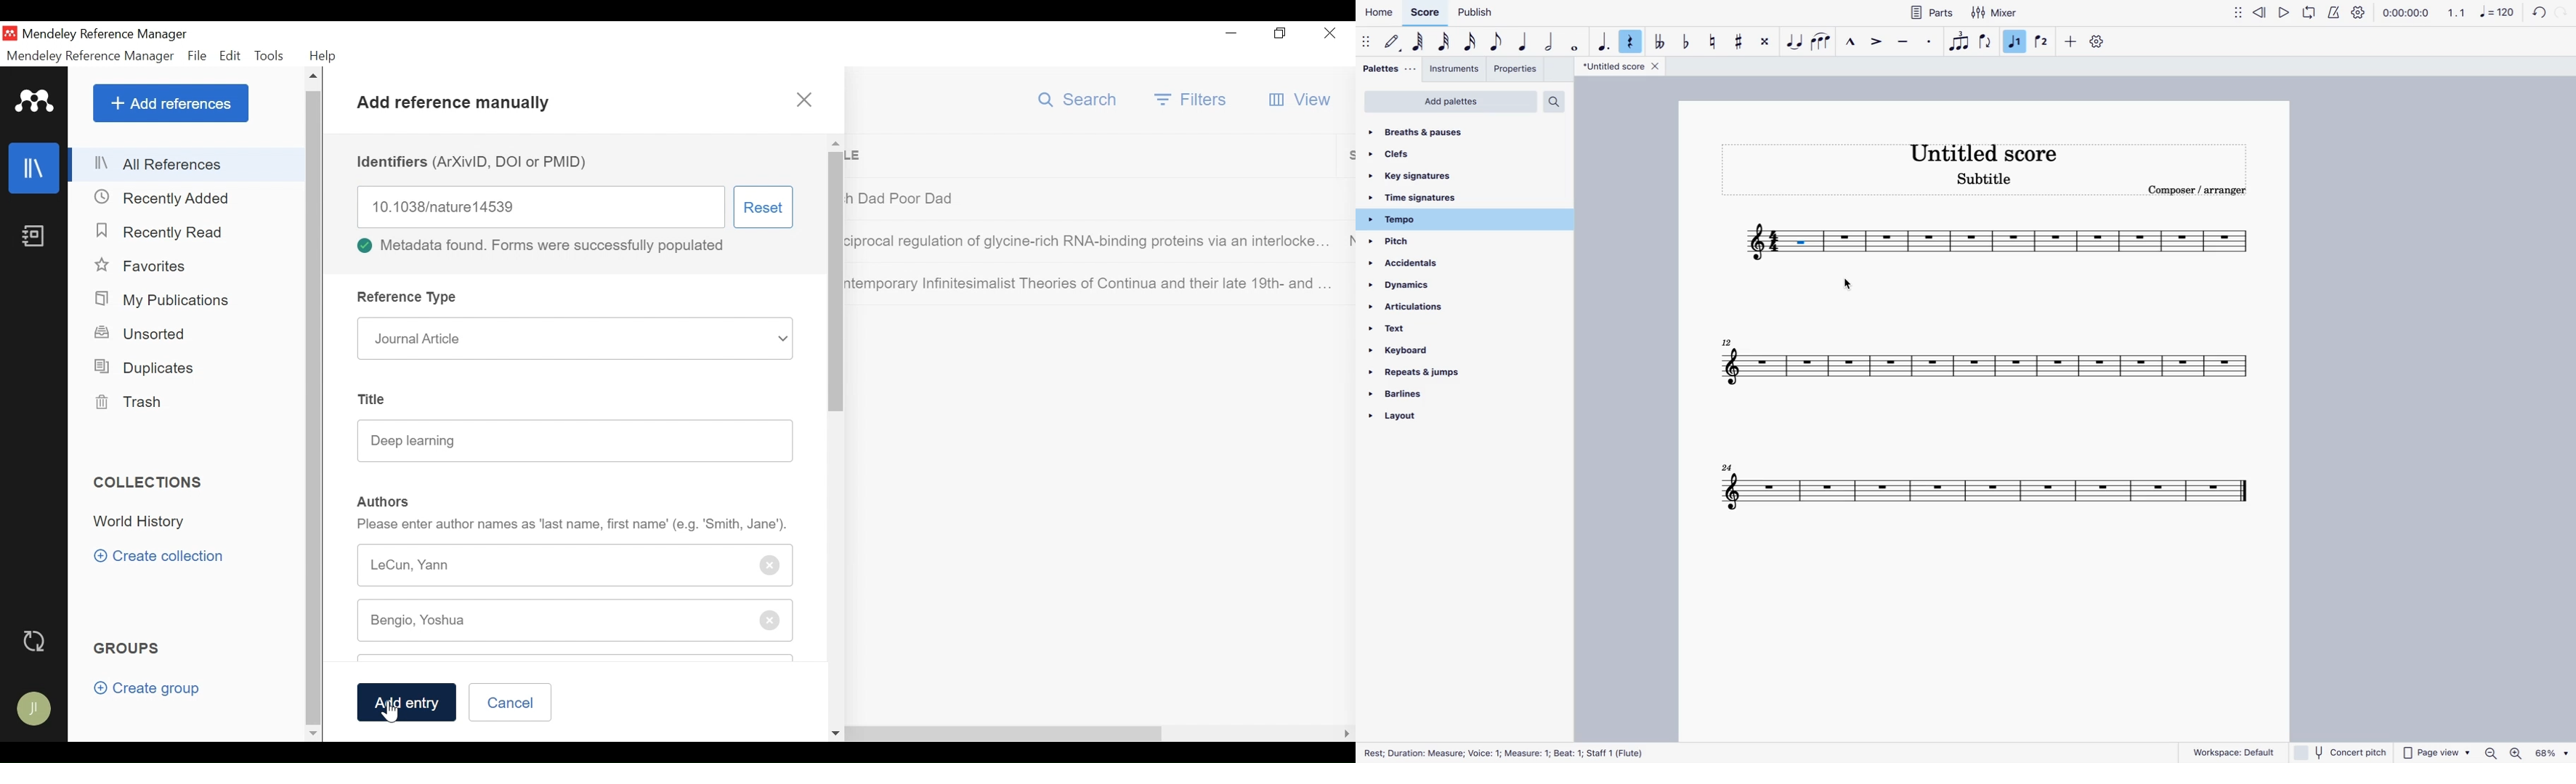 The height and width of the screenshot is (784, 2576). Describe the element at coordinates (1429, 265) in the screenshot. I see `accidentals` at that location.